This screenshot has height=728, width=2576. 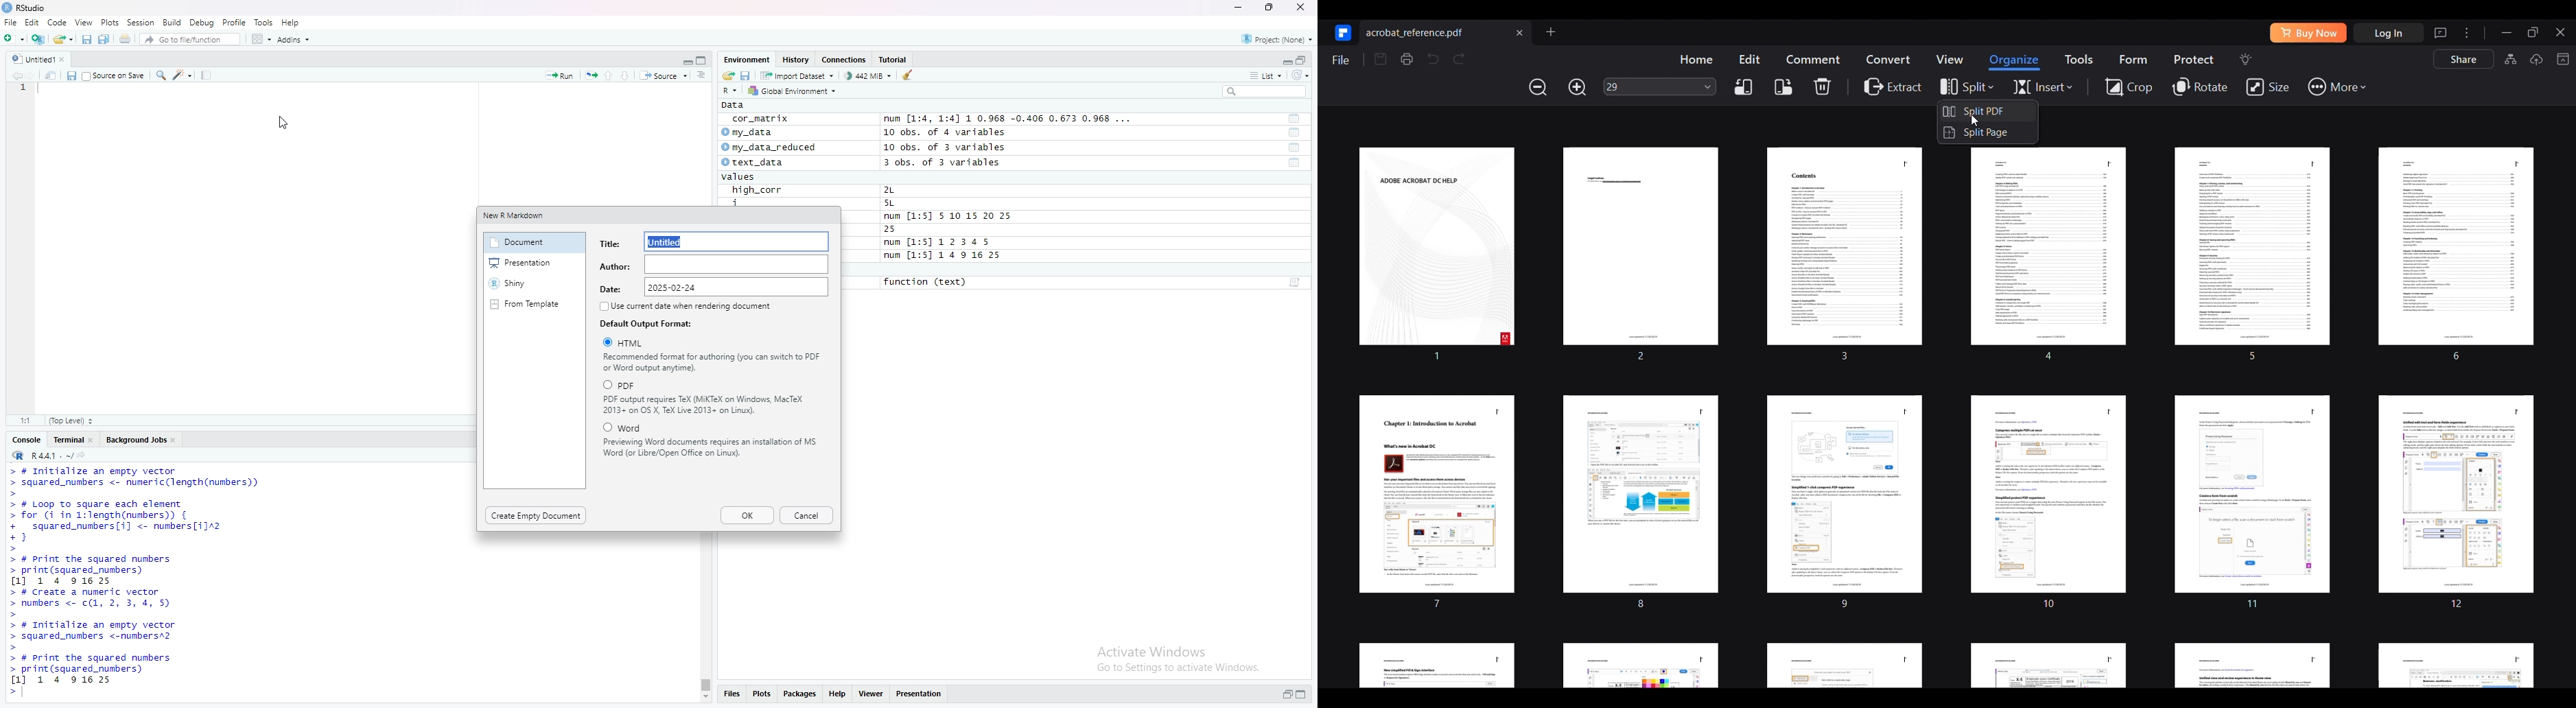 I want to click on Maximize, so click(x=1270, y=7).